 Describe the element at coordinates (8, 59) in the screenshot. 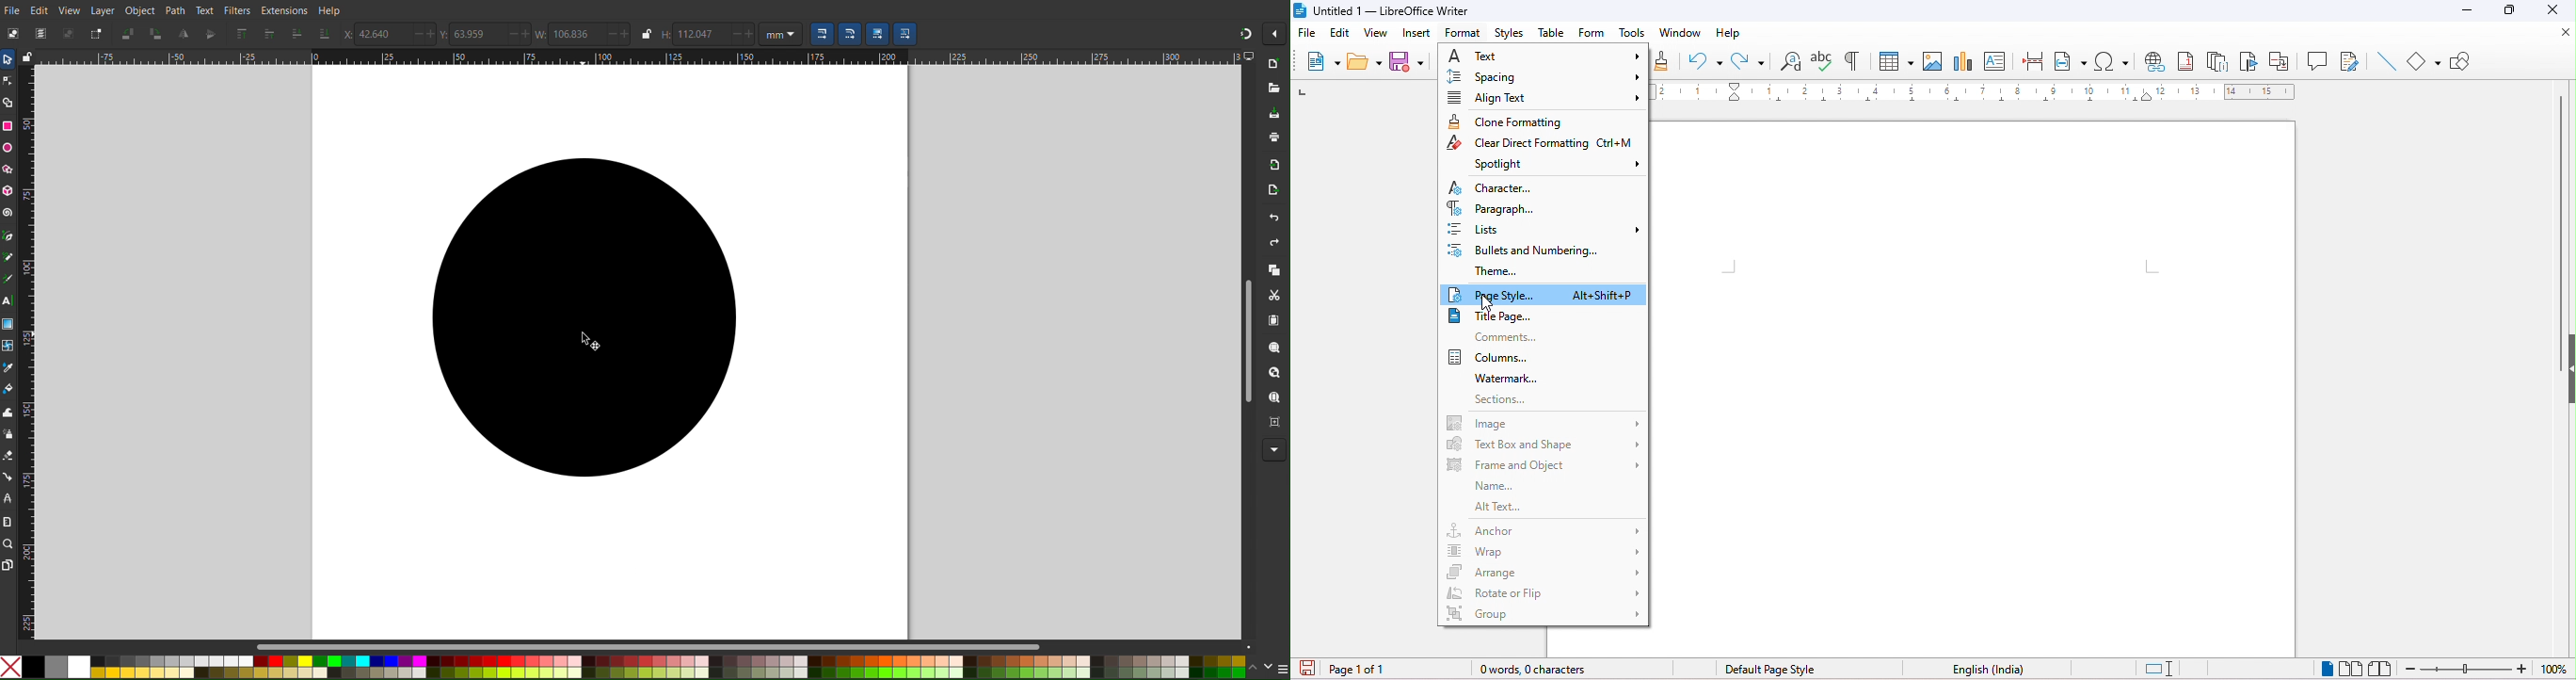

I see `Select` at that location.